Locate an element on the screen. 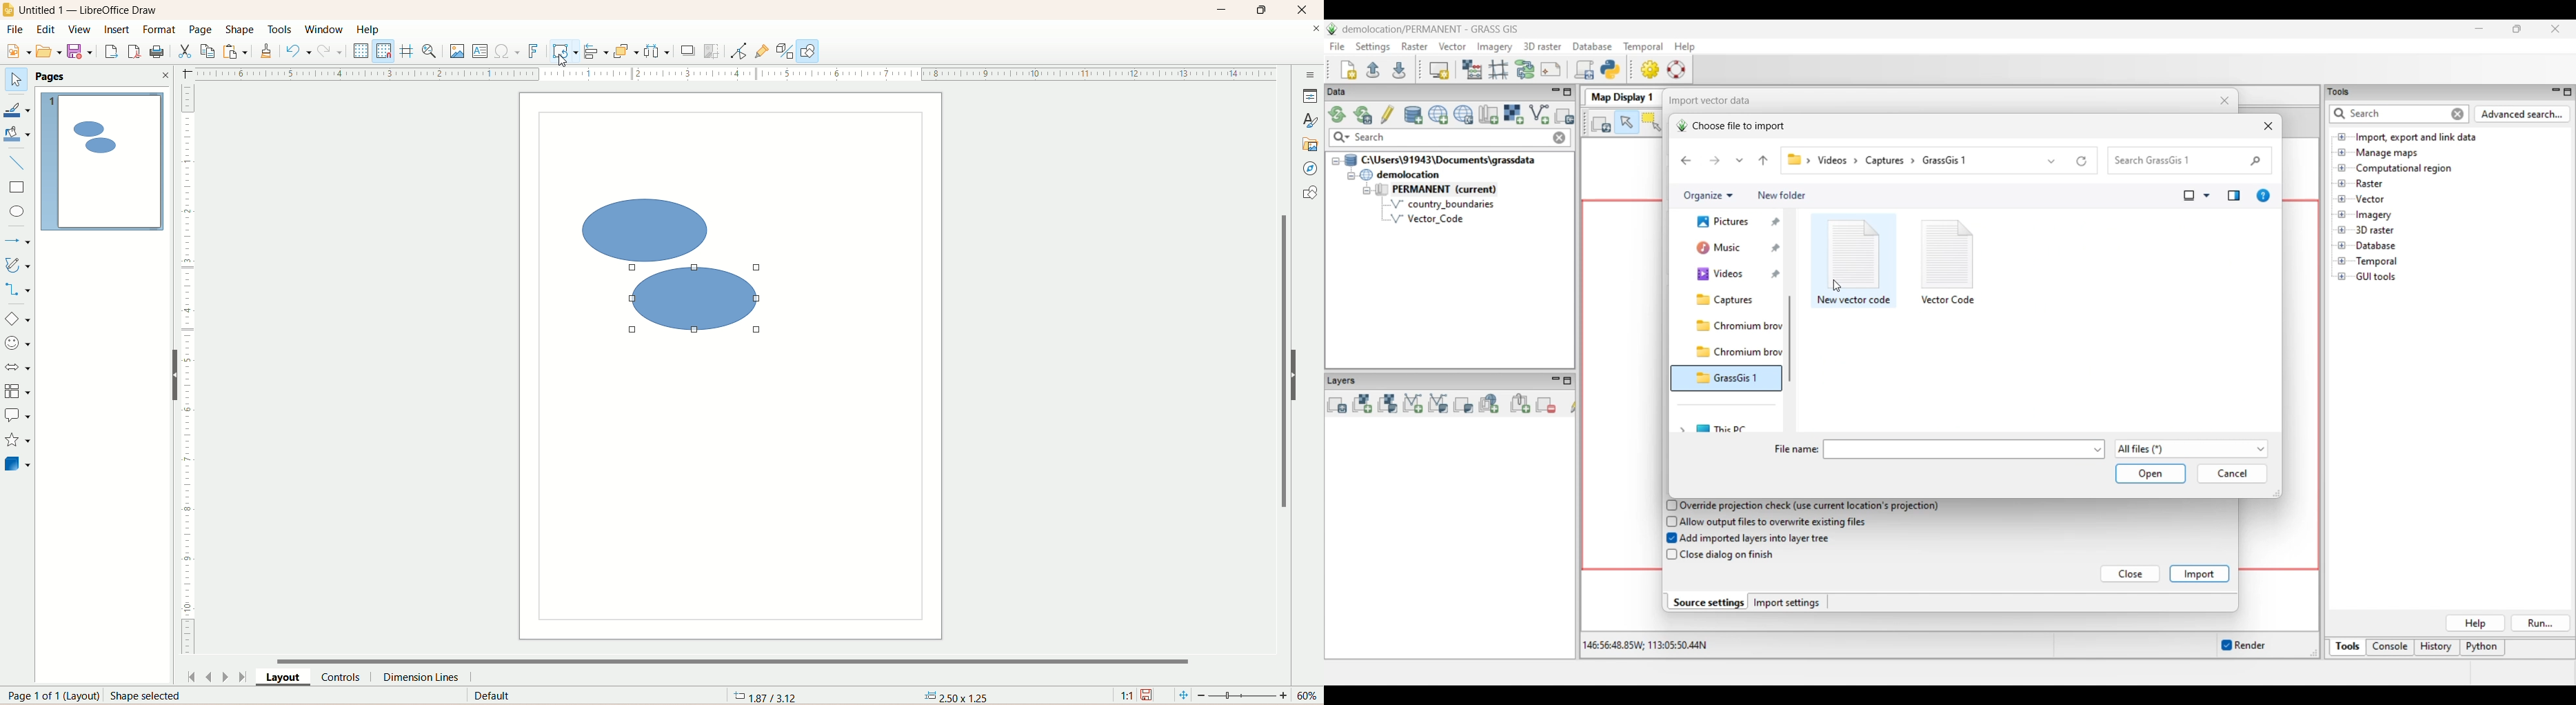   is located at coordinates (457, 51).